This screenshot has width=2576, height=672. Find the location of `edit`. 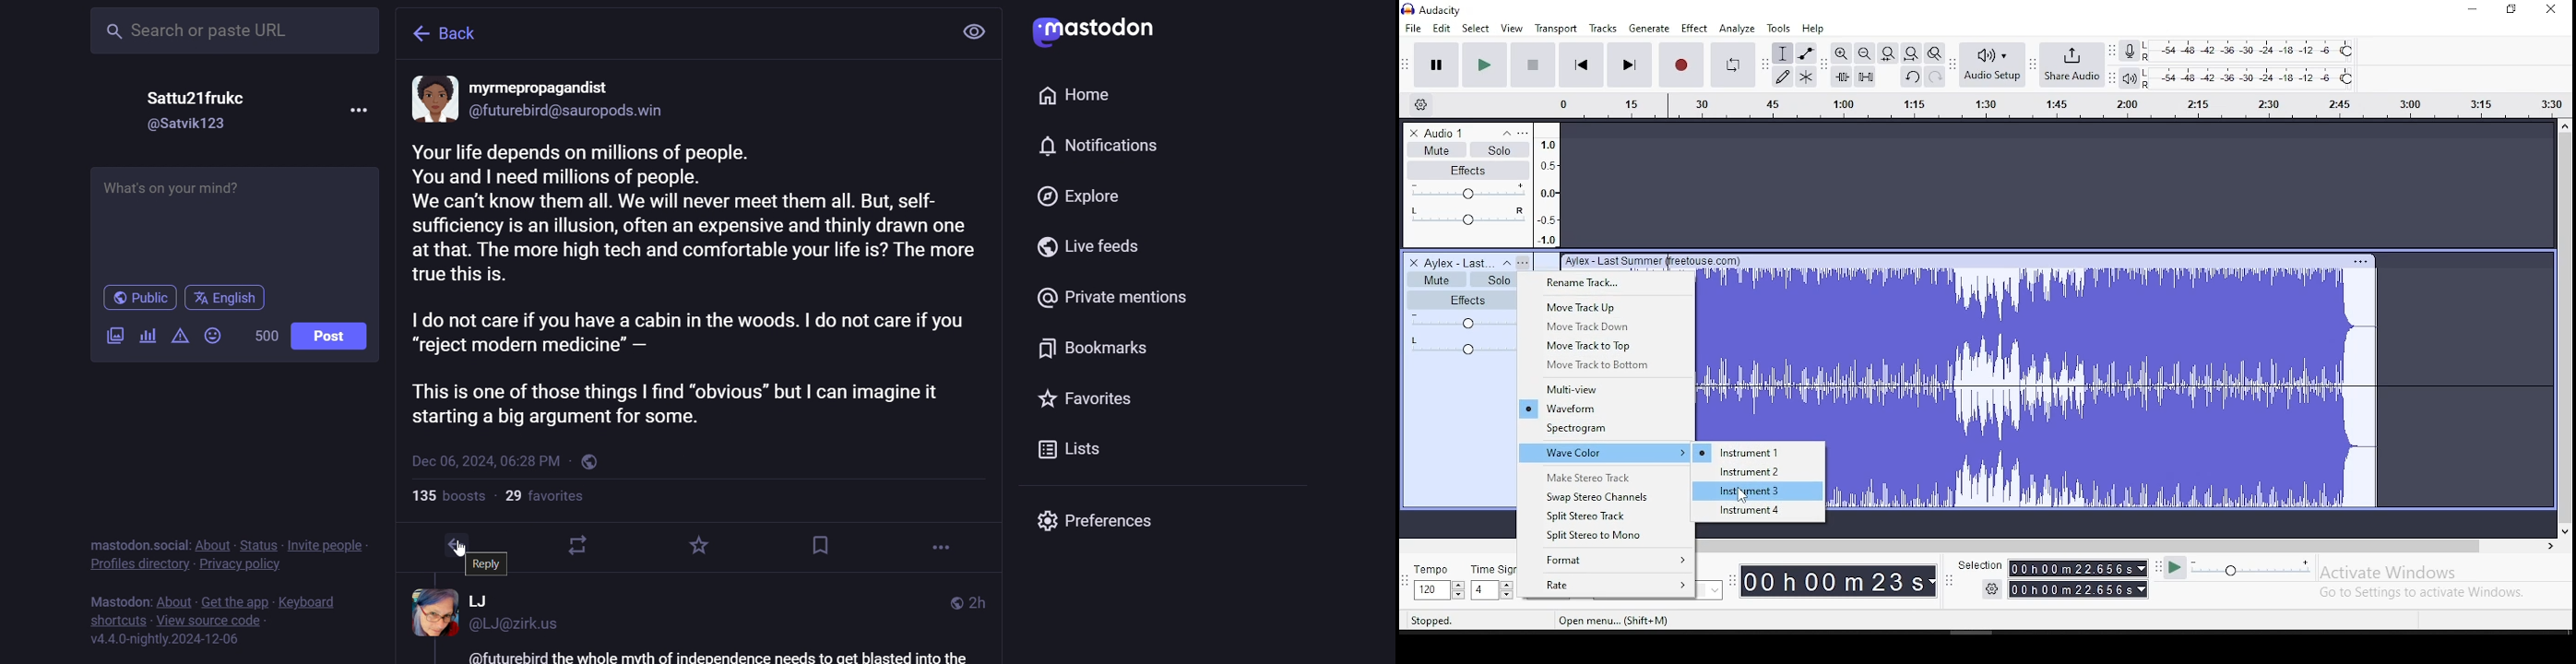

edit is located at coordinates (1441, 29).